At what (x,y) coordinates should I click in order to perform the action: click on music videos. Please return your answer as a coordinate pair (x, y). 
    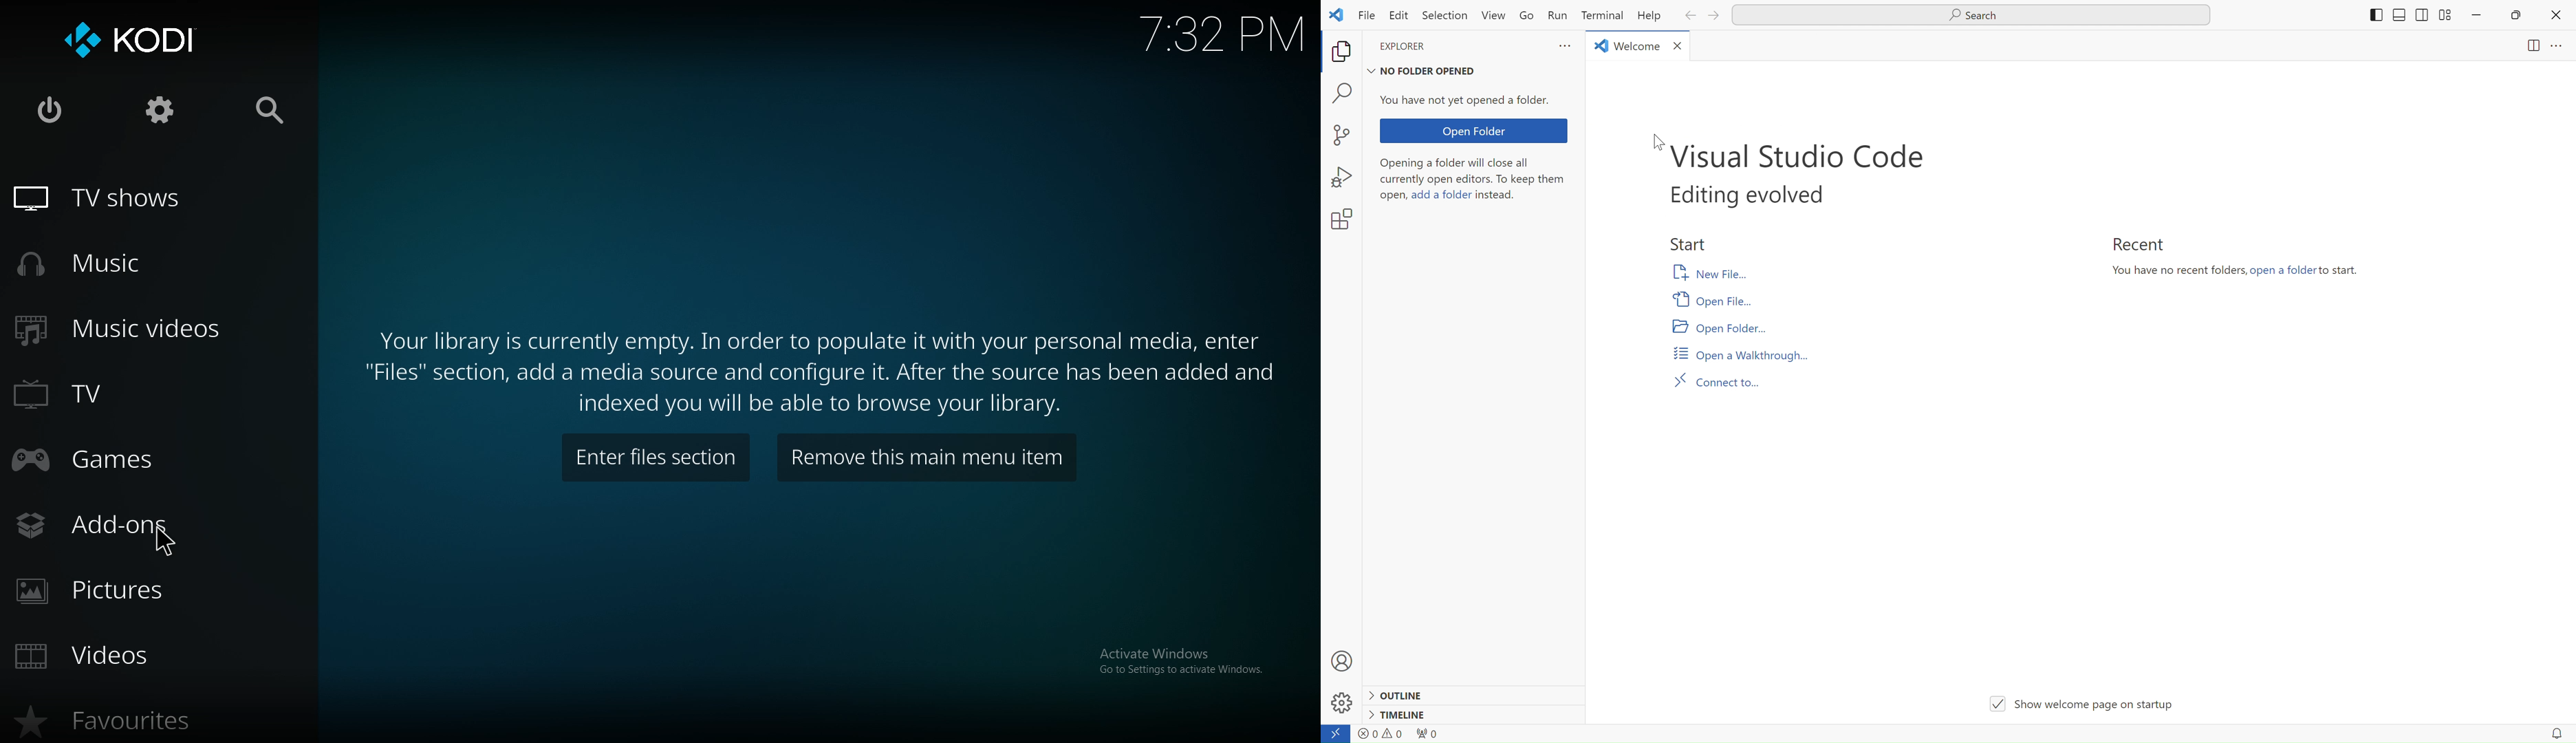
    Looking at the image, I should click on (125, 331).